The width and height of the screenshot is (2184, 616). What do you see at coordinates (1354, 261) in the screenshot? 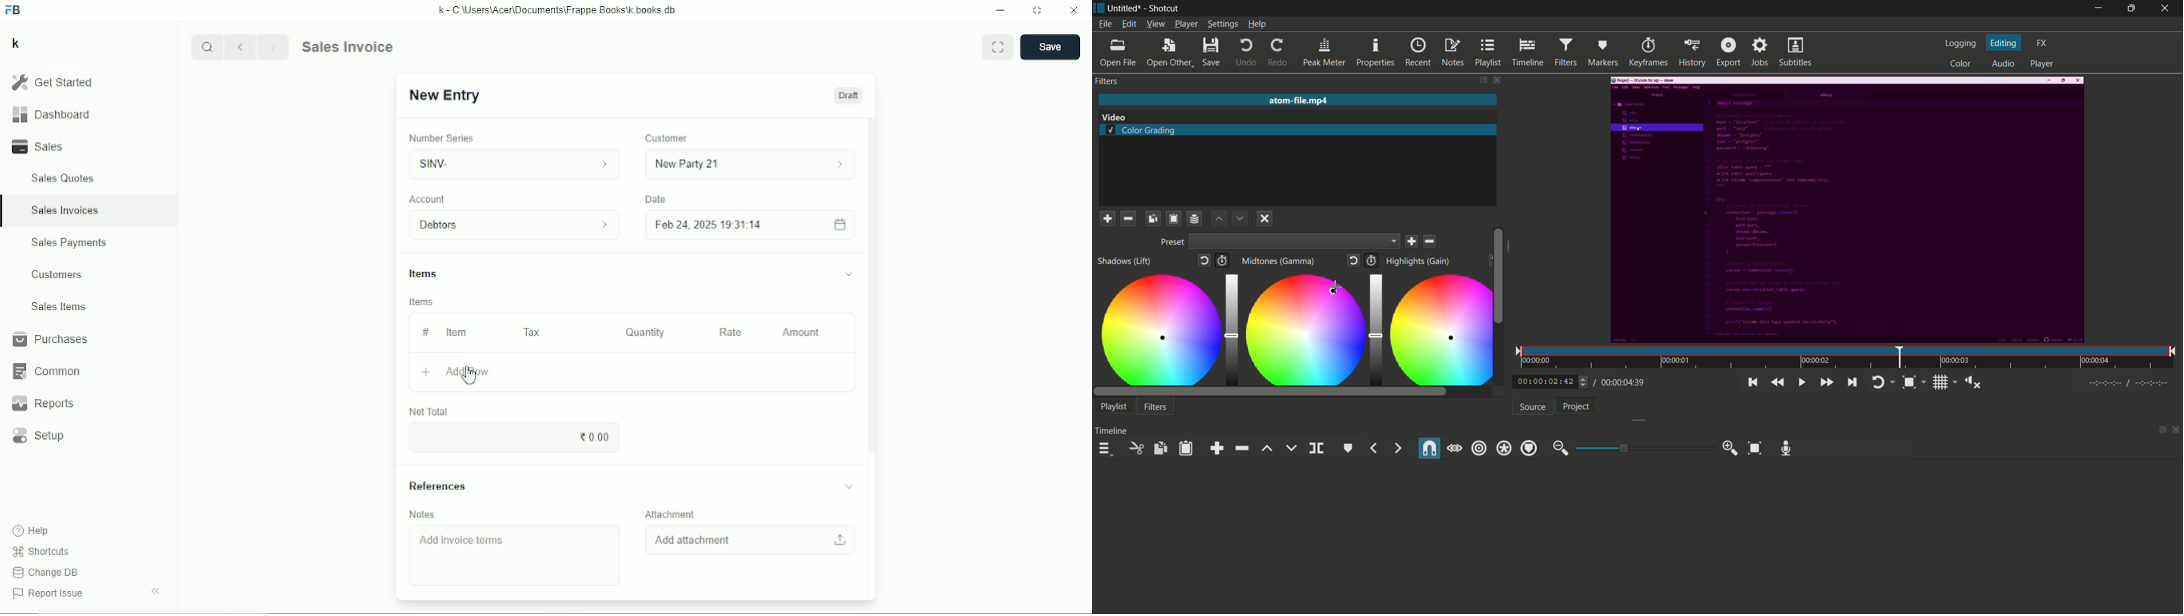
I see `reset to default` at bounding box center [1354, 261].